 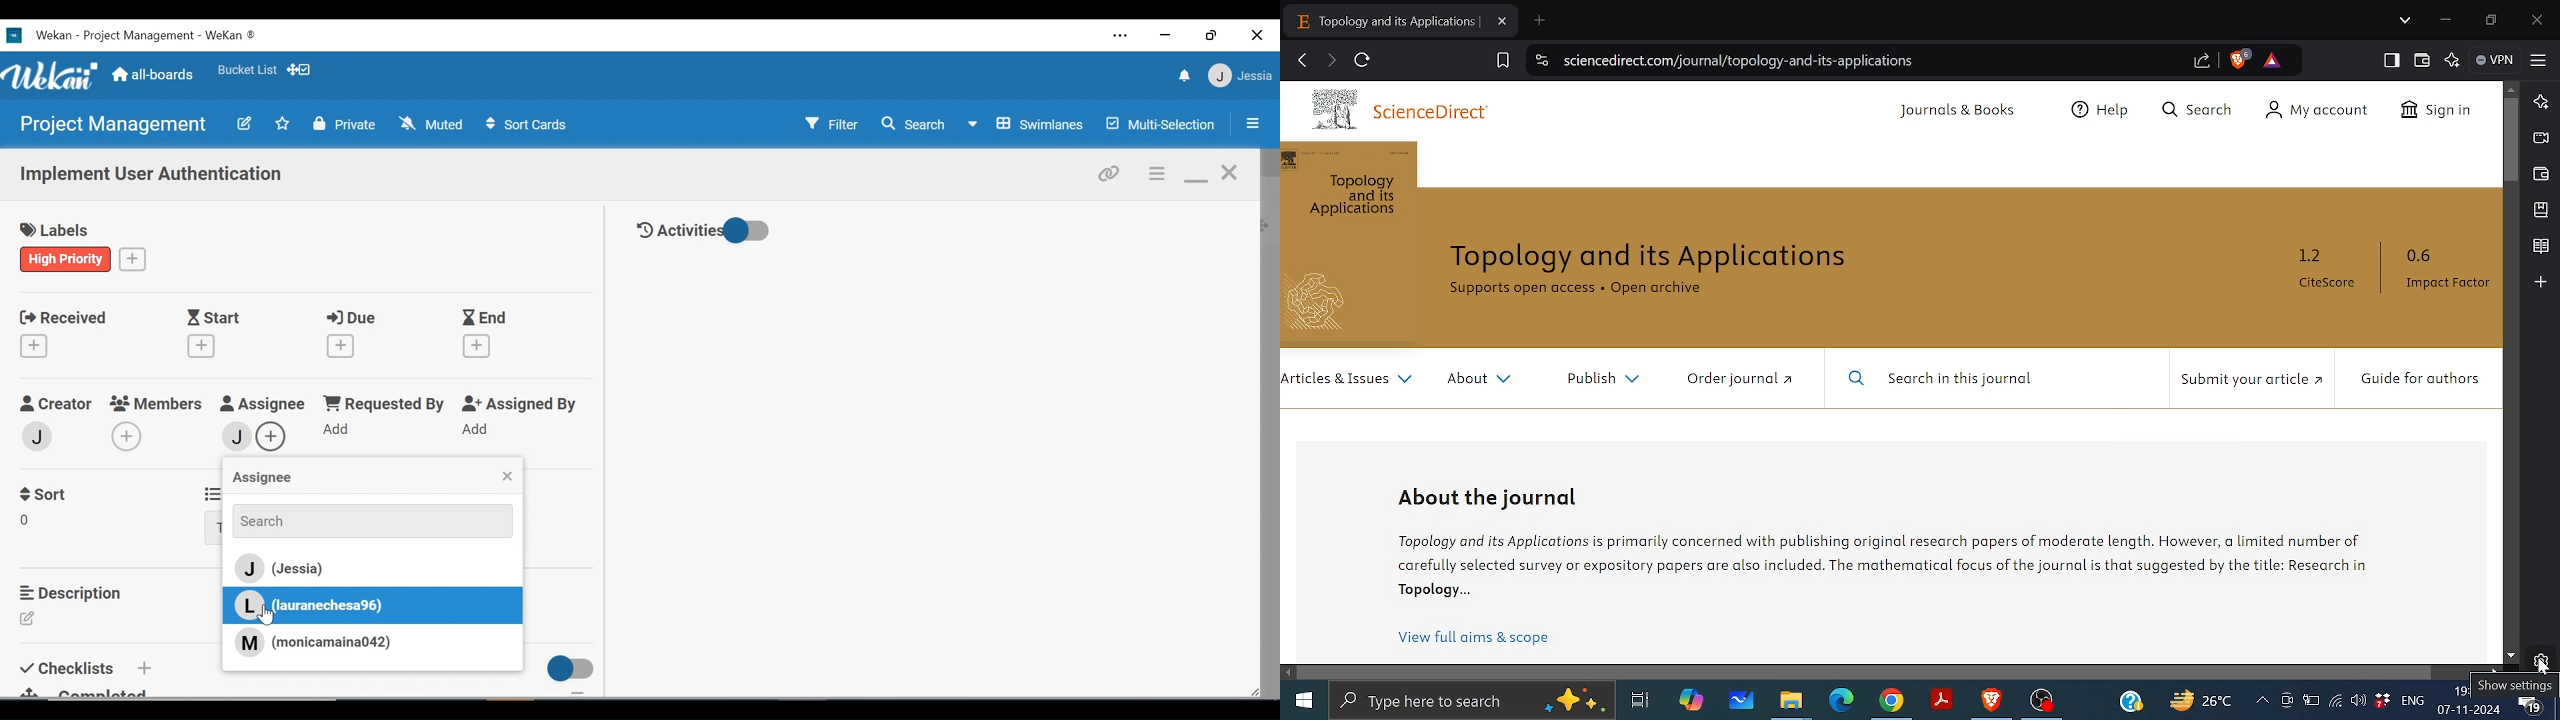 I want to click on Requested By, so click(x=383, y=405).